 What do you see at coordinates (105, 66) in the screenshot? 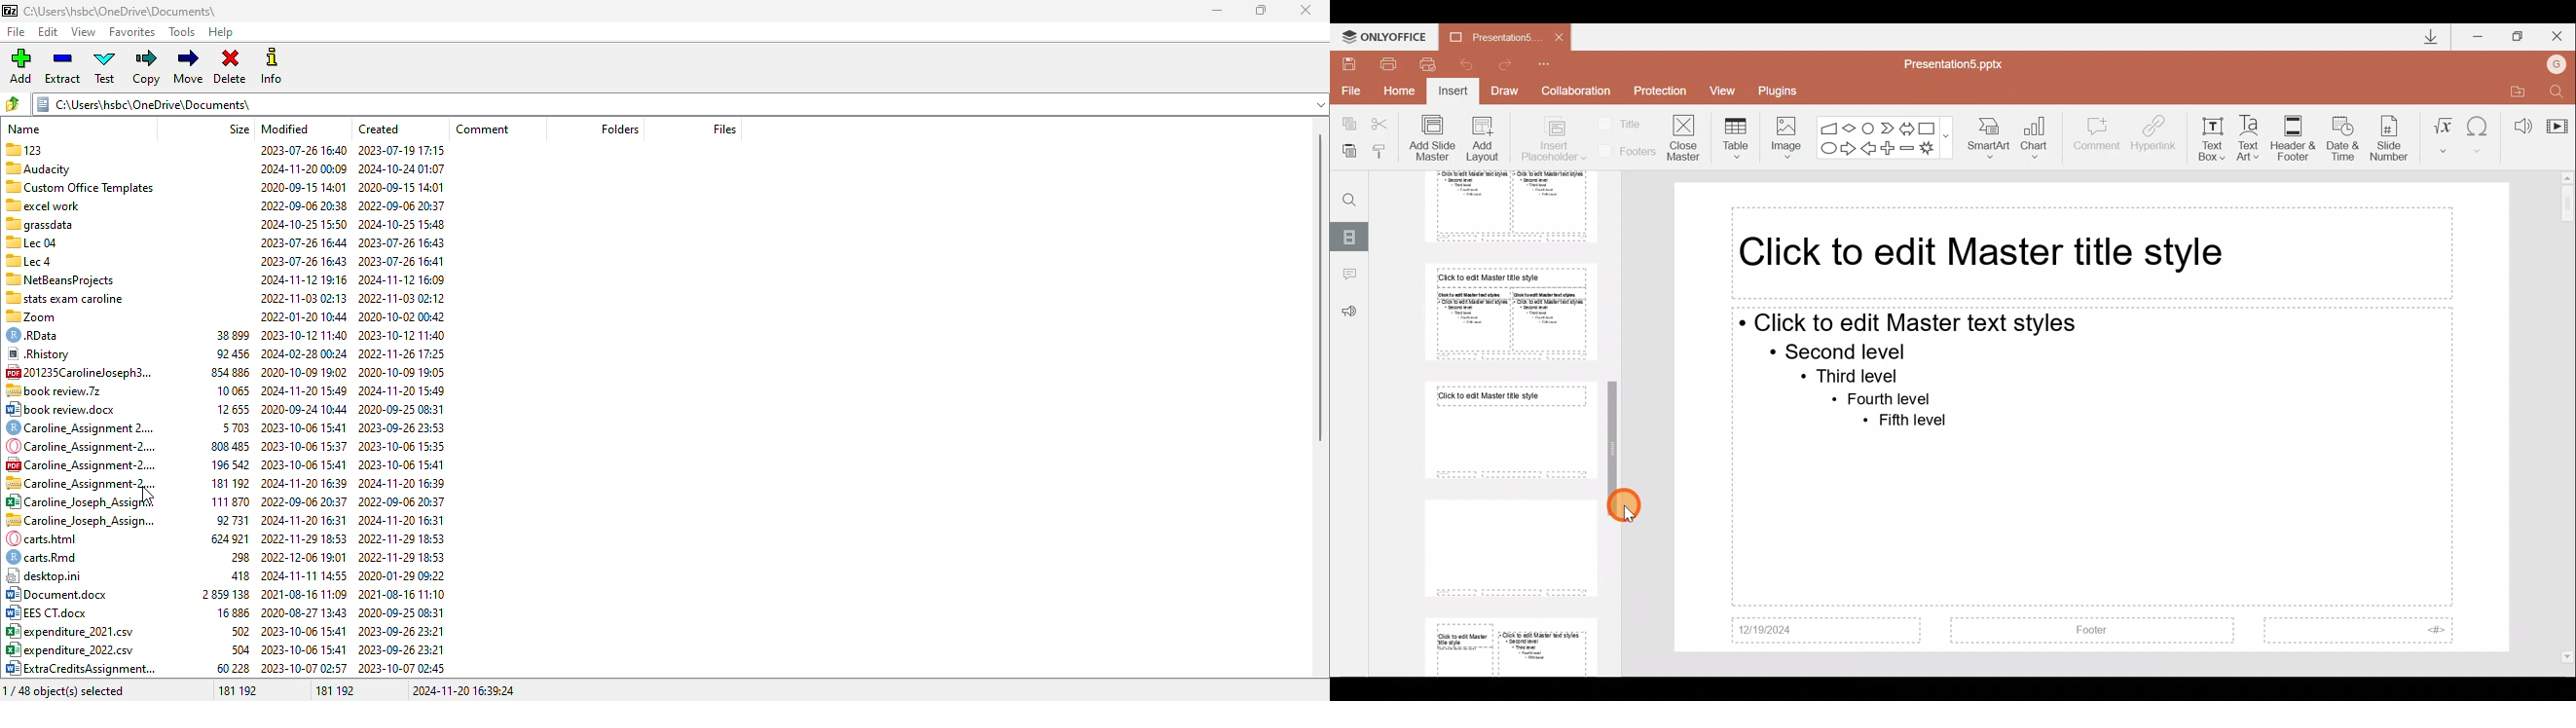
I see `test` at bounding box center [105, 66].